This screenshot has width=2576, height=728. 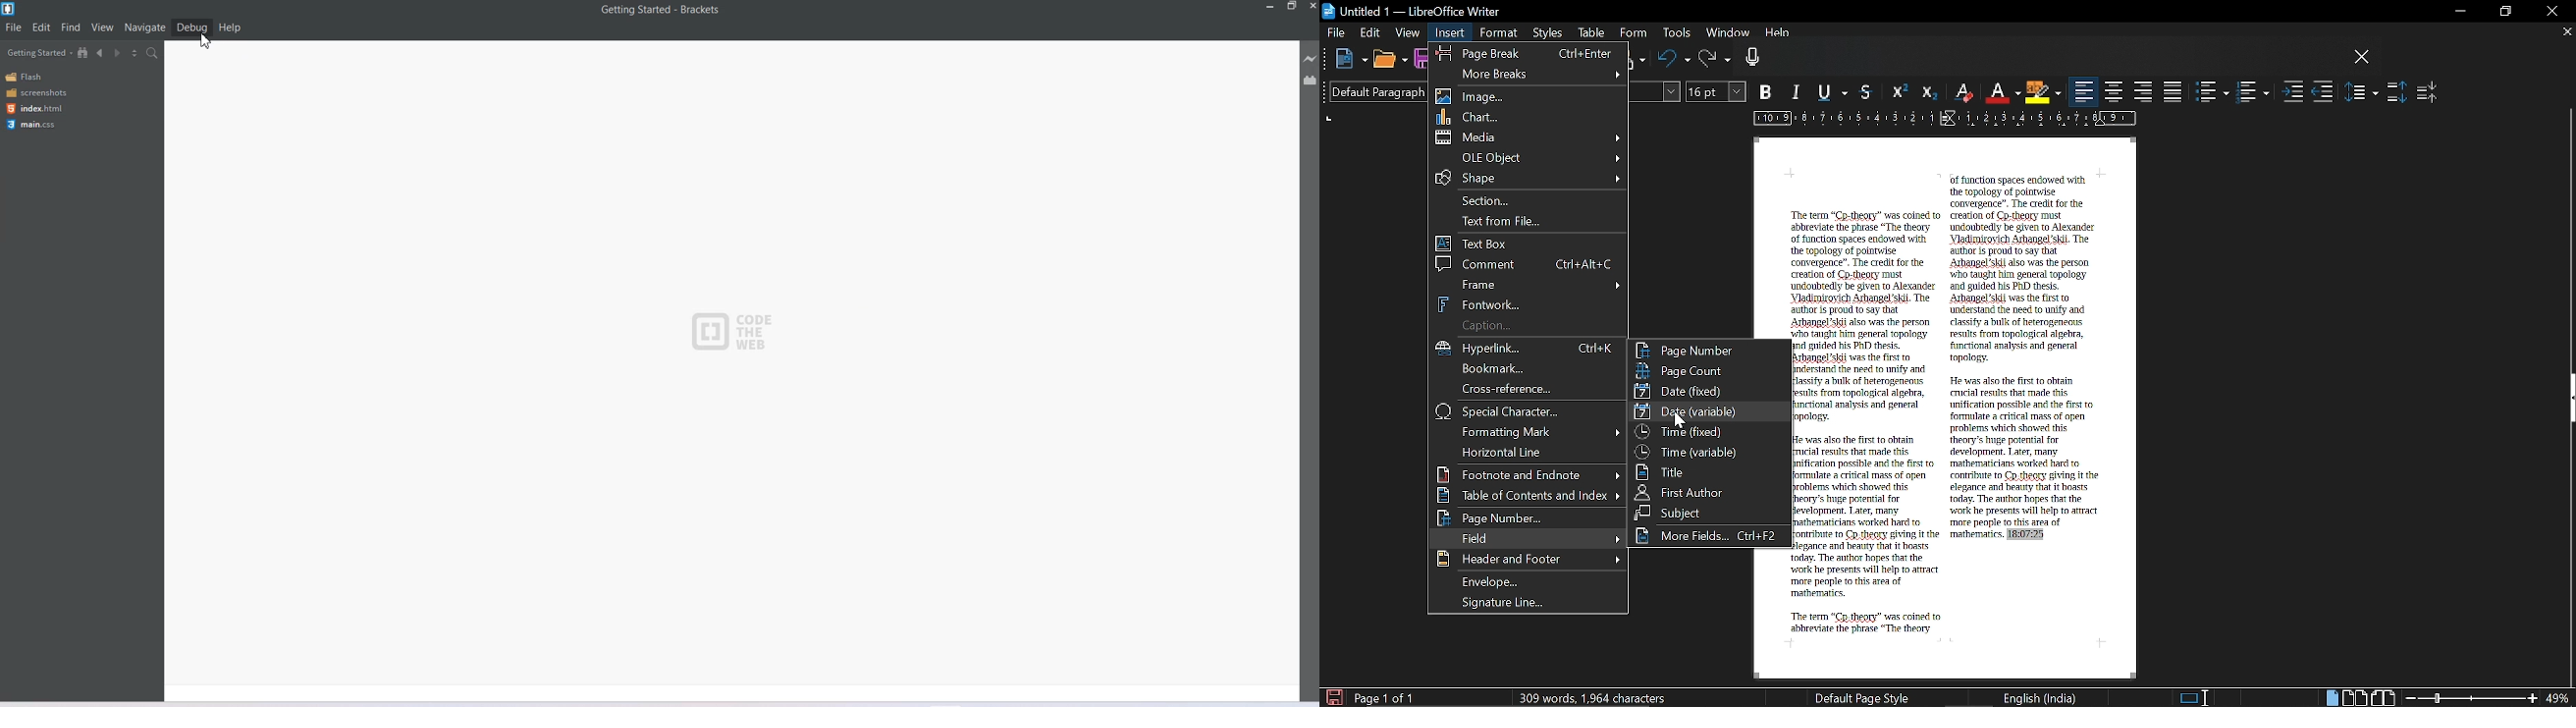 What do you see at coordinates (2042, 91) in the screenshot?
I see `Highlight` at bounding box center [2042, 91].